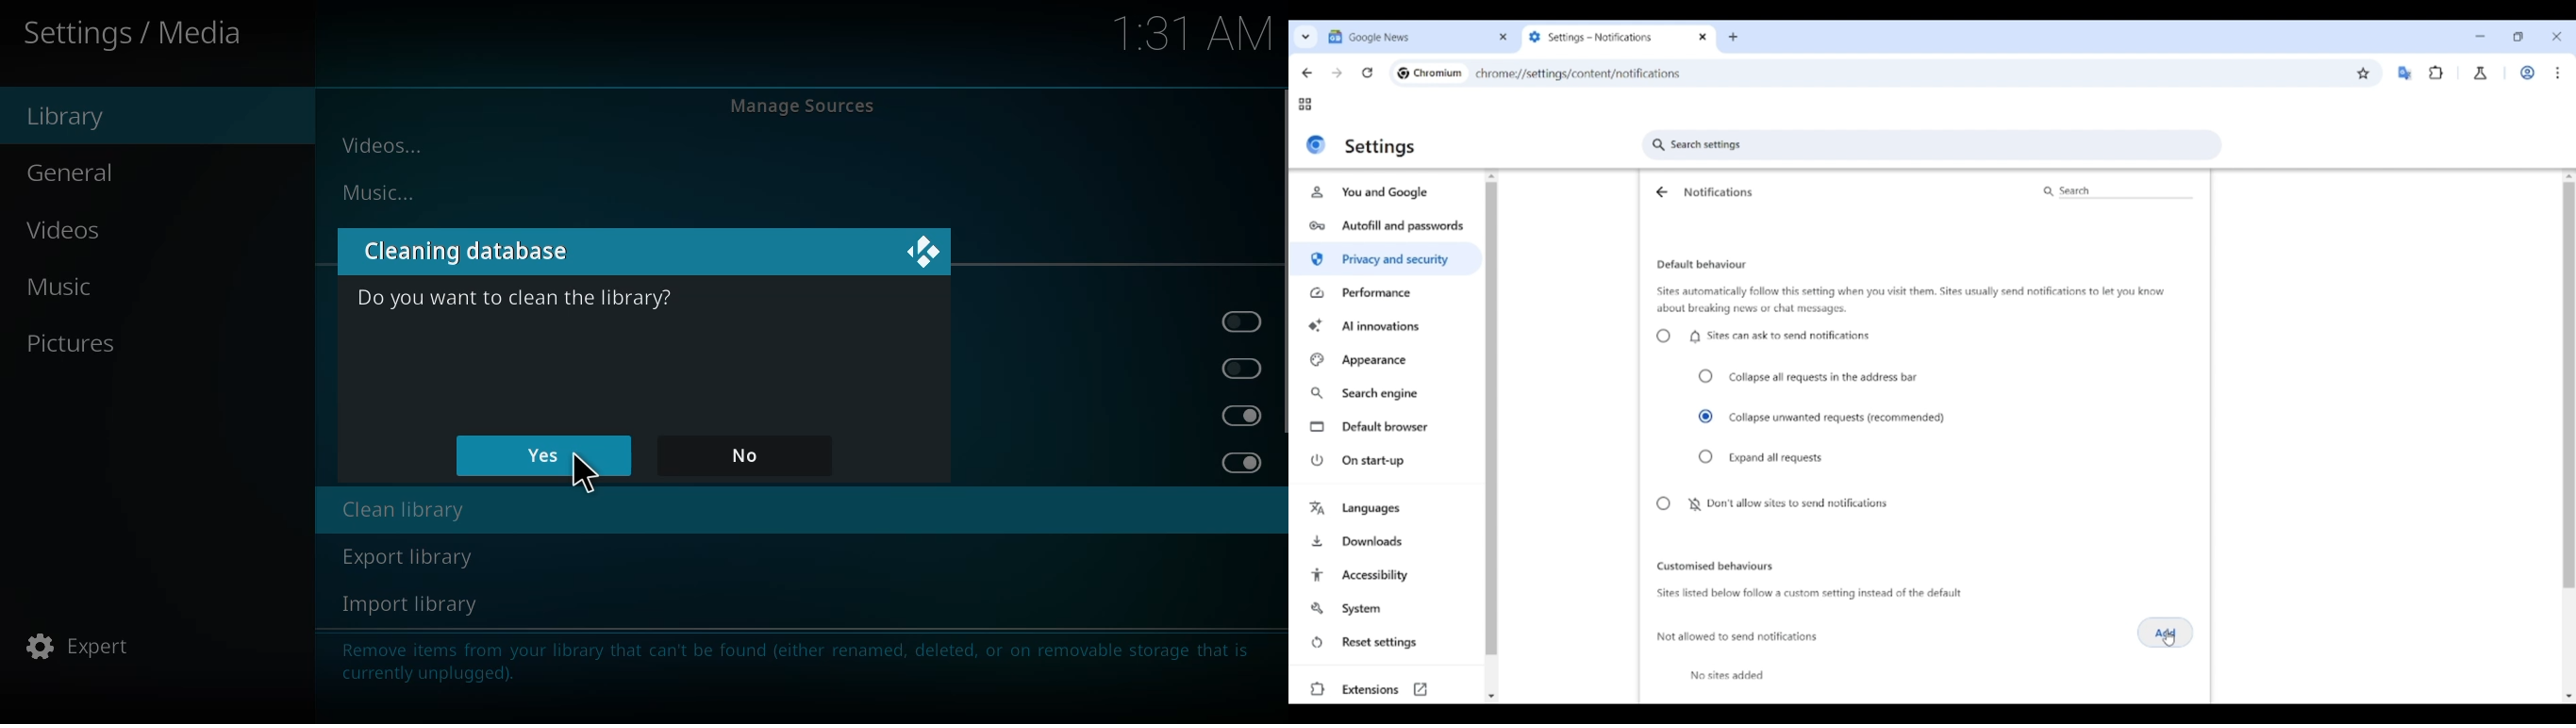 The image size is (2576, 728). What do you see at coordinates (584, 475) in the screenshot?
I see `cursor` at bounding box center [584, 475].